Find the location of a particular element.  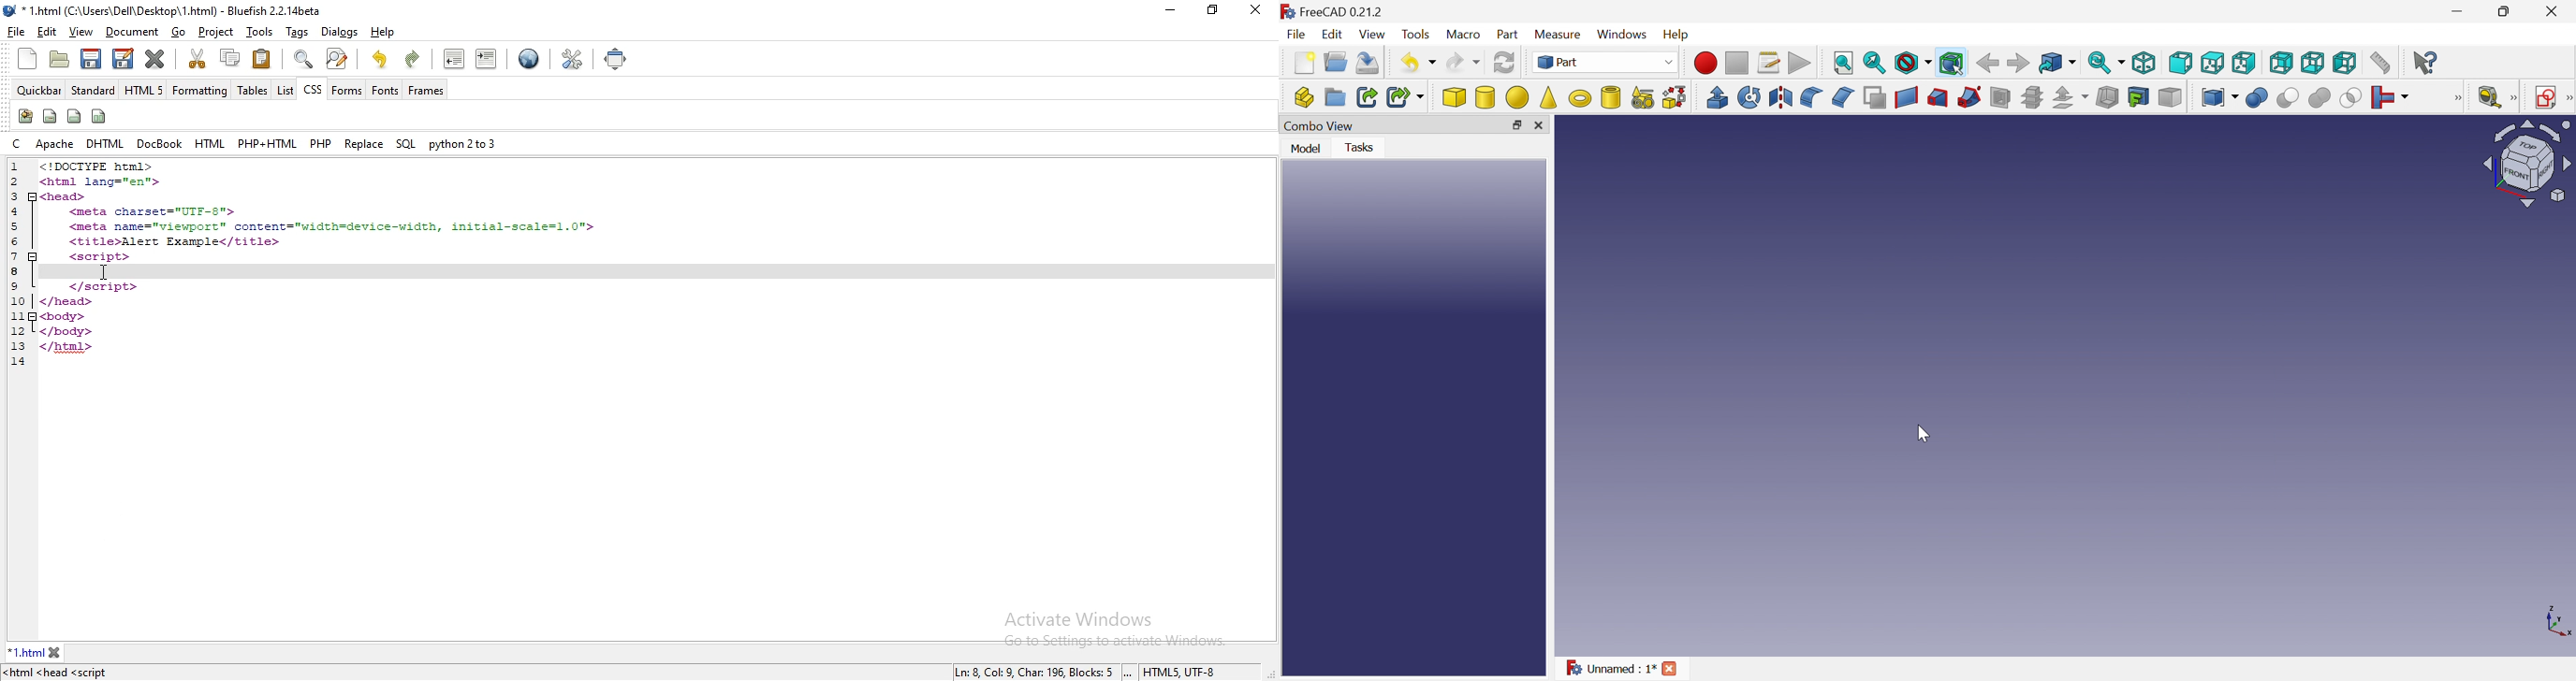

tables is located at coordinates (249, 91).